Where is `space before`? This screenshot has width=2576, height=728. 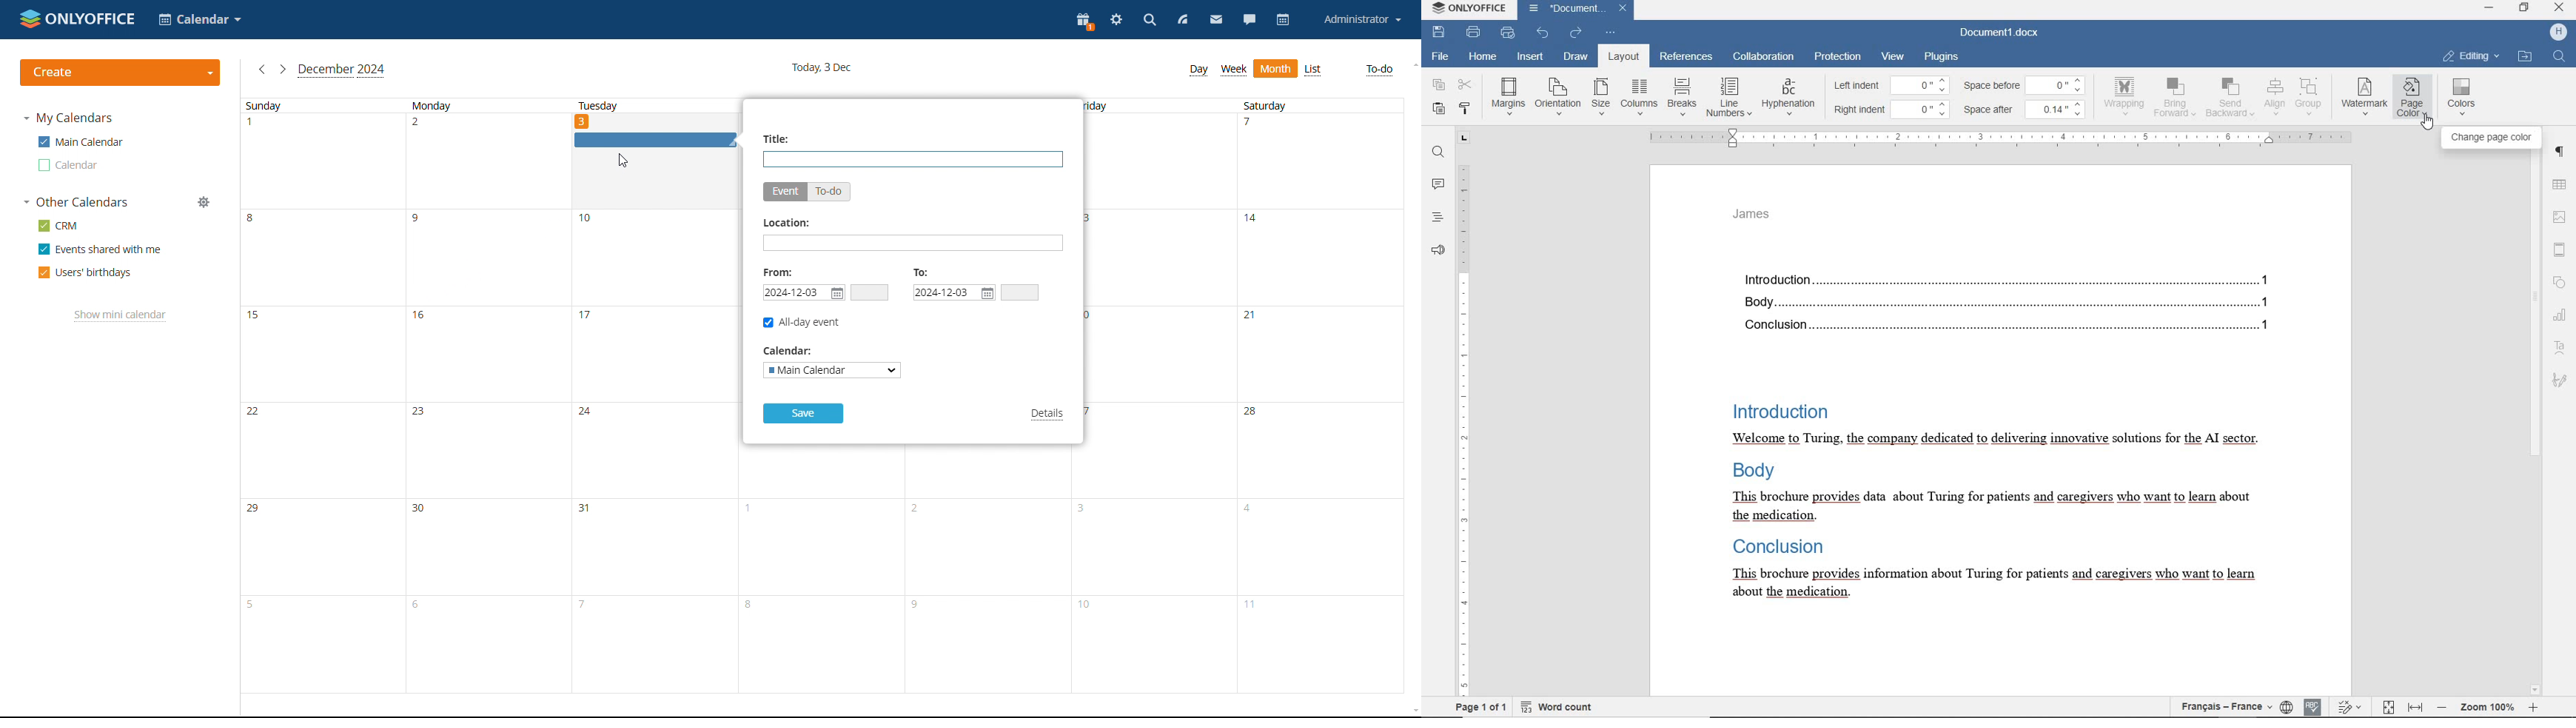
space before is located at coordinates (1992, 86).